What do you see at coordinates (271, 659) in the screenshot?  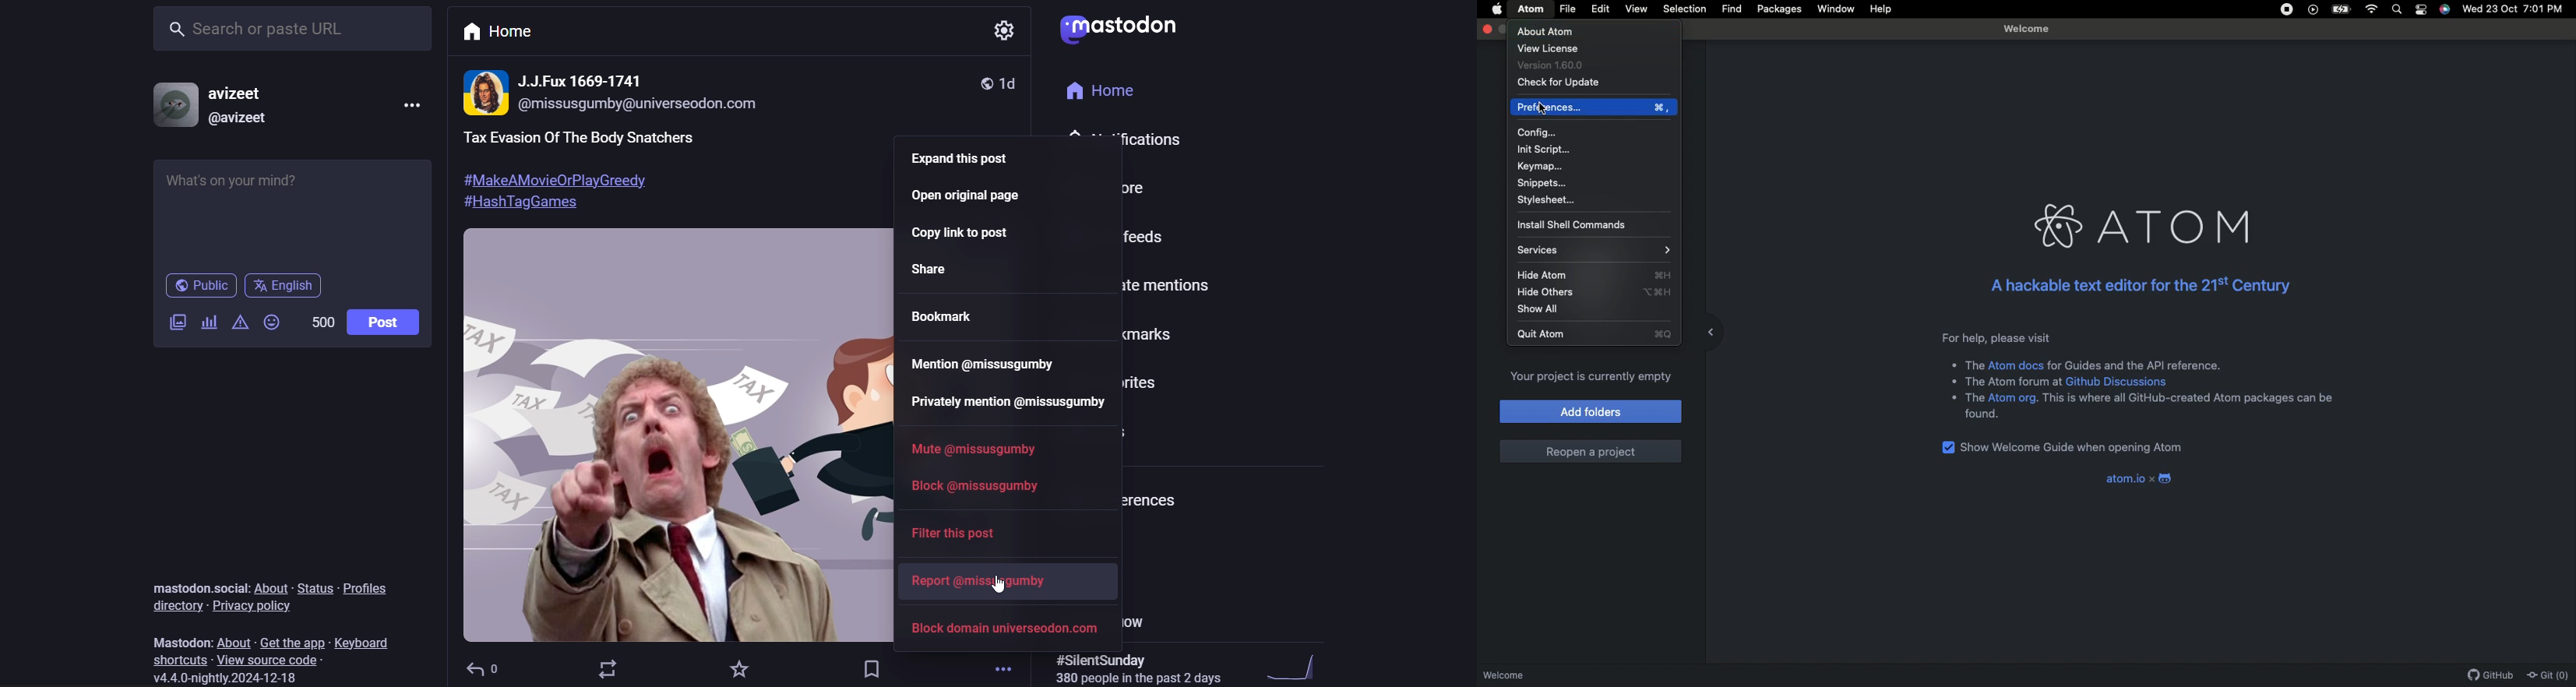 I see `source code` at bounding box center [271, 659].